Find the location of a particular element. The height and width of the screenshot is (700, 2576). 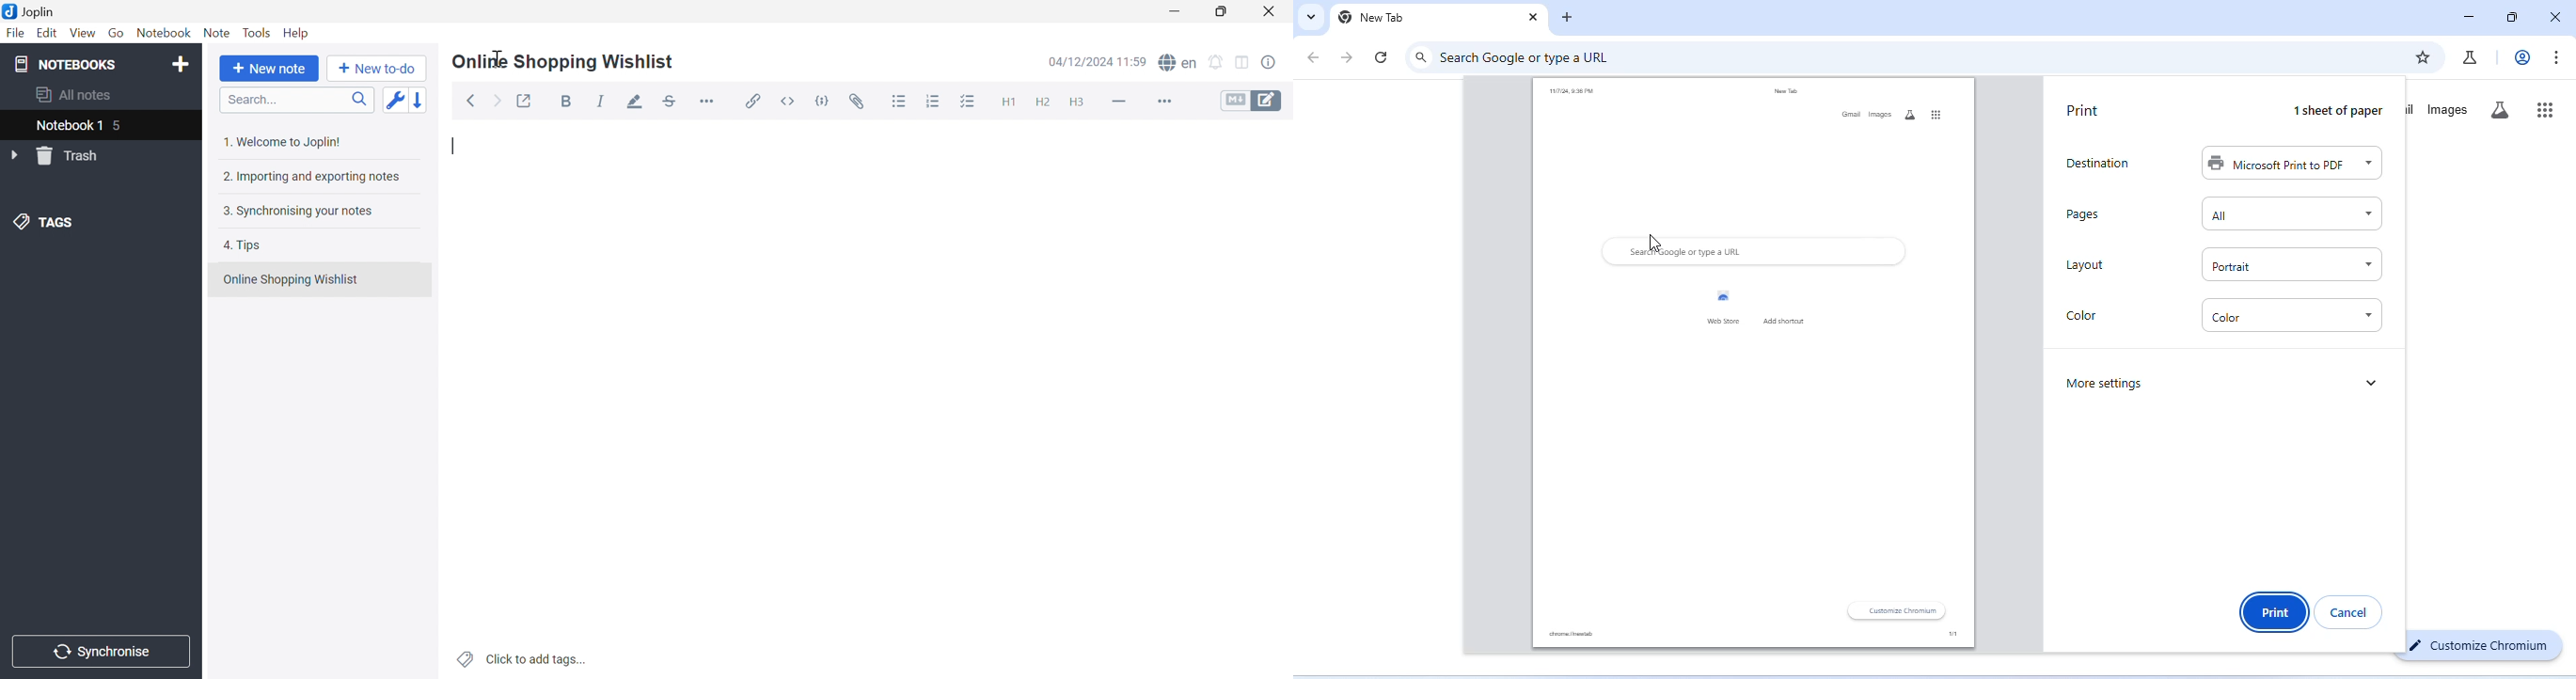

Attach file is located at coordinates (860, 104).